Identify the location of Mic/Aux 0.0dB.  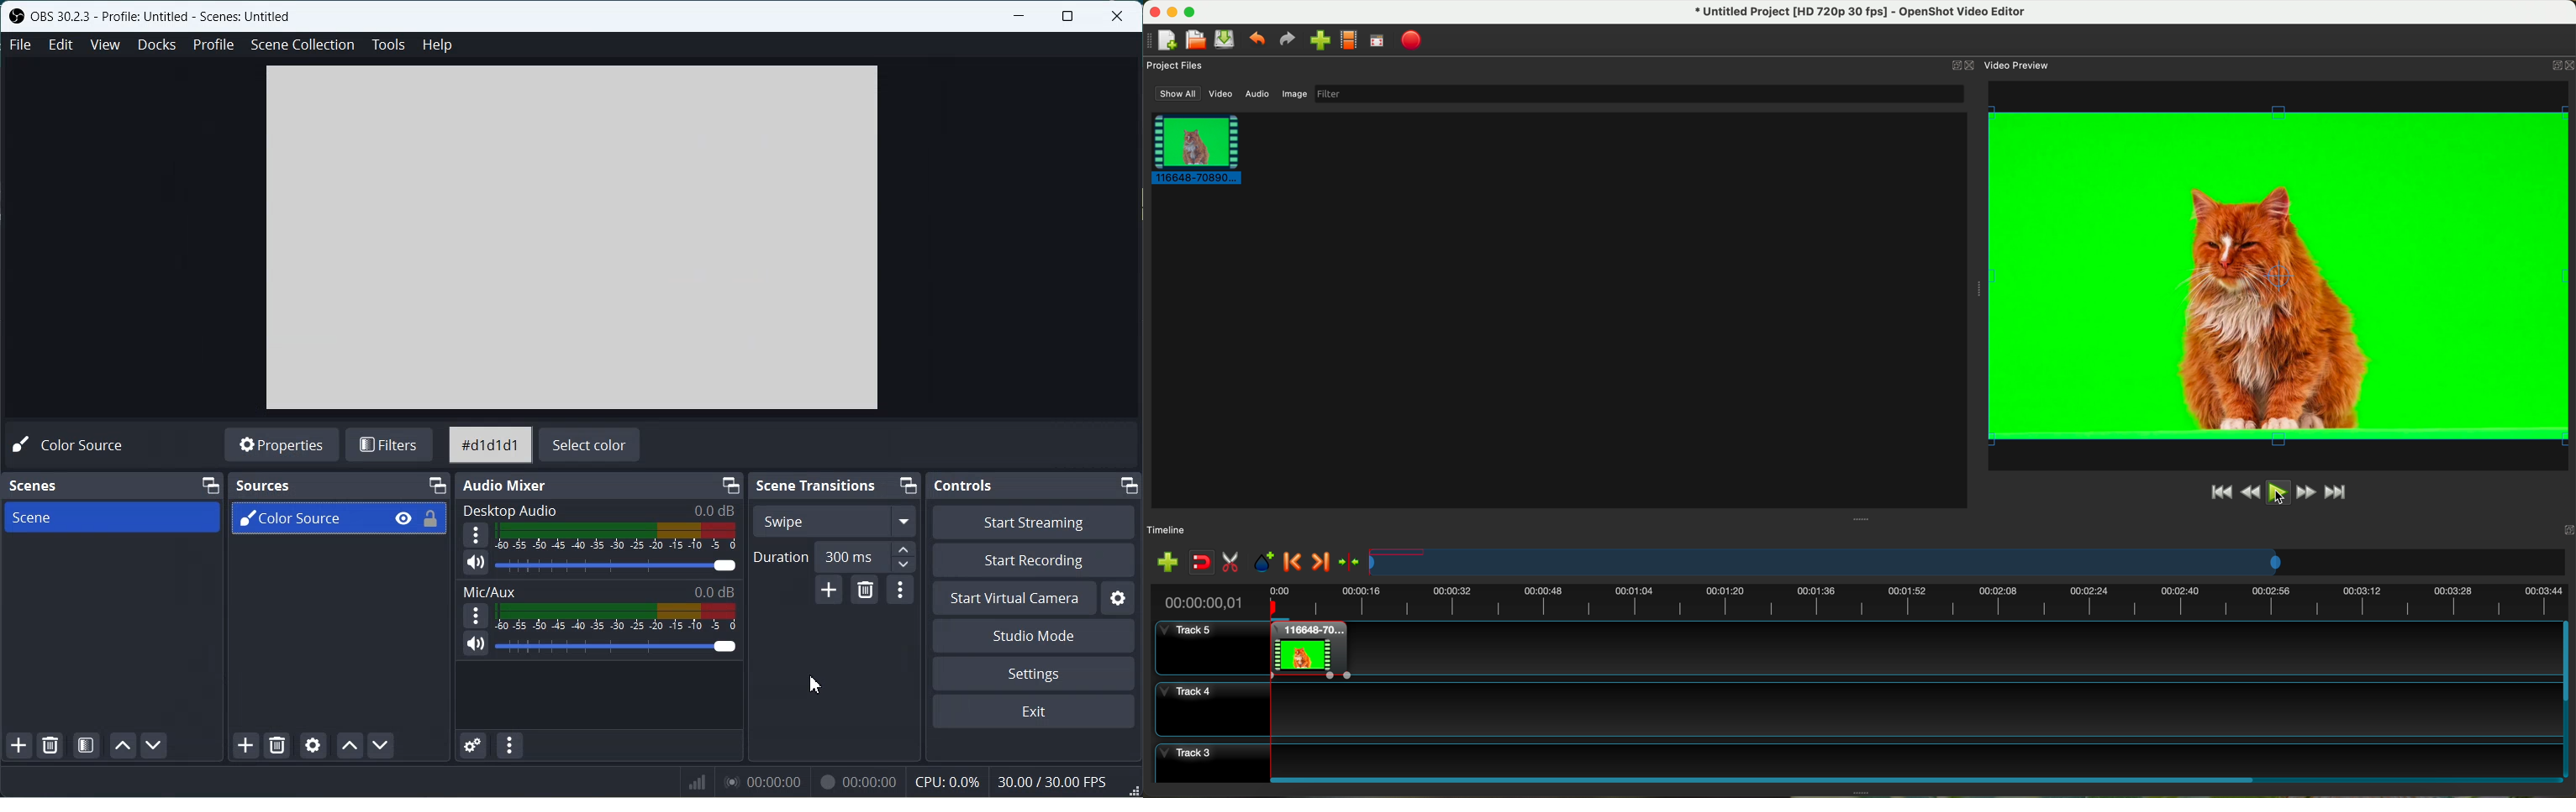
(599, 591).